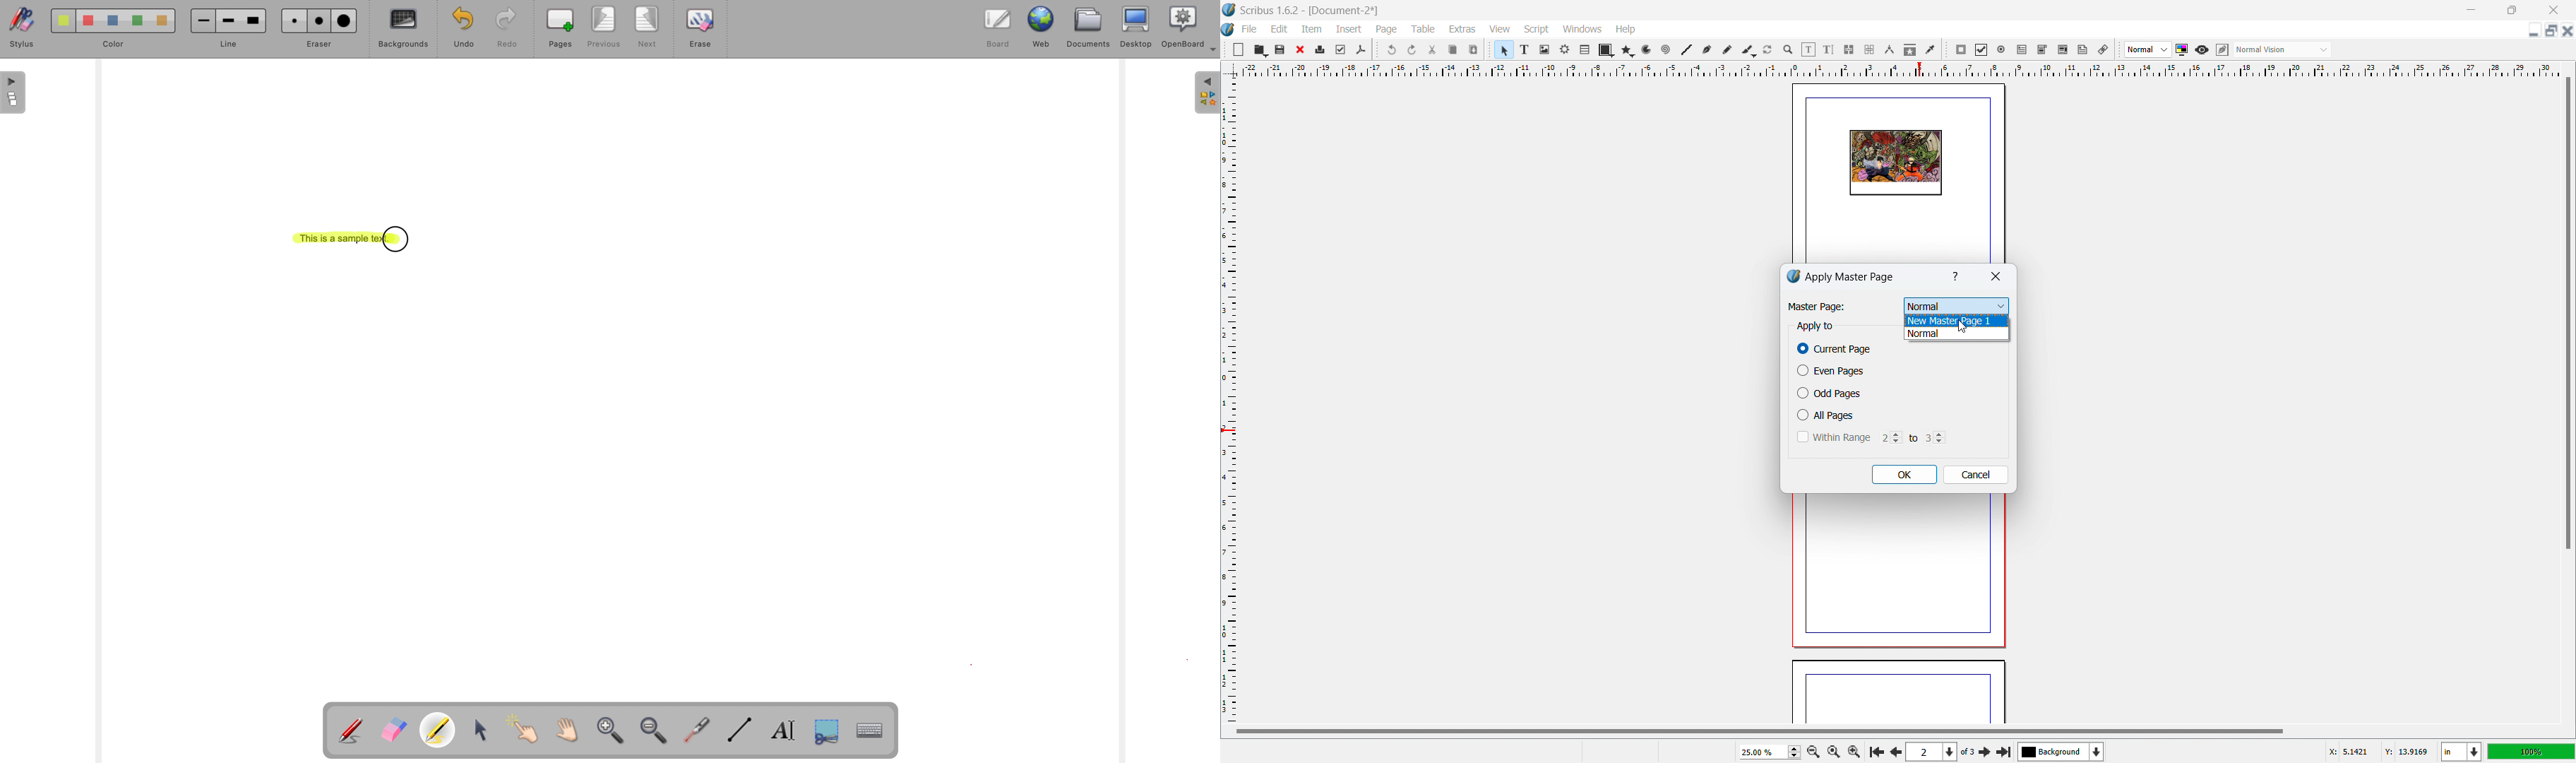 Image resolution: width=2576 pixels, height=784 pixels. What do you see at coordinates (1894, 750) in the screenshot?
I see `next page` at bounding box center [1894, 750].